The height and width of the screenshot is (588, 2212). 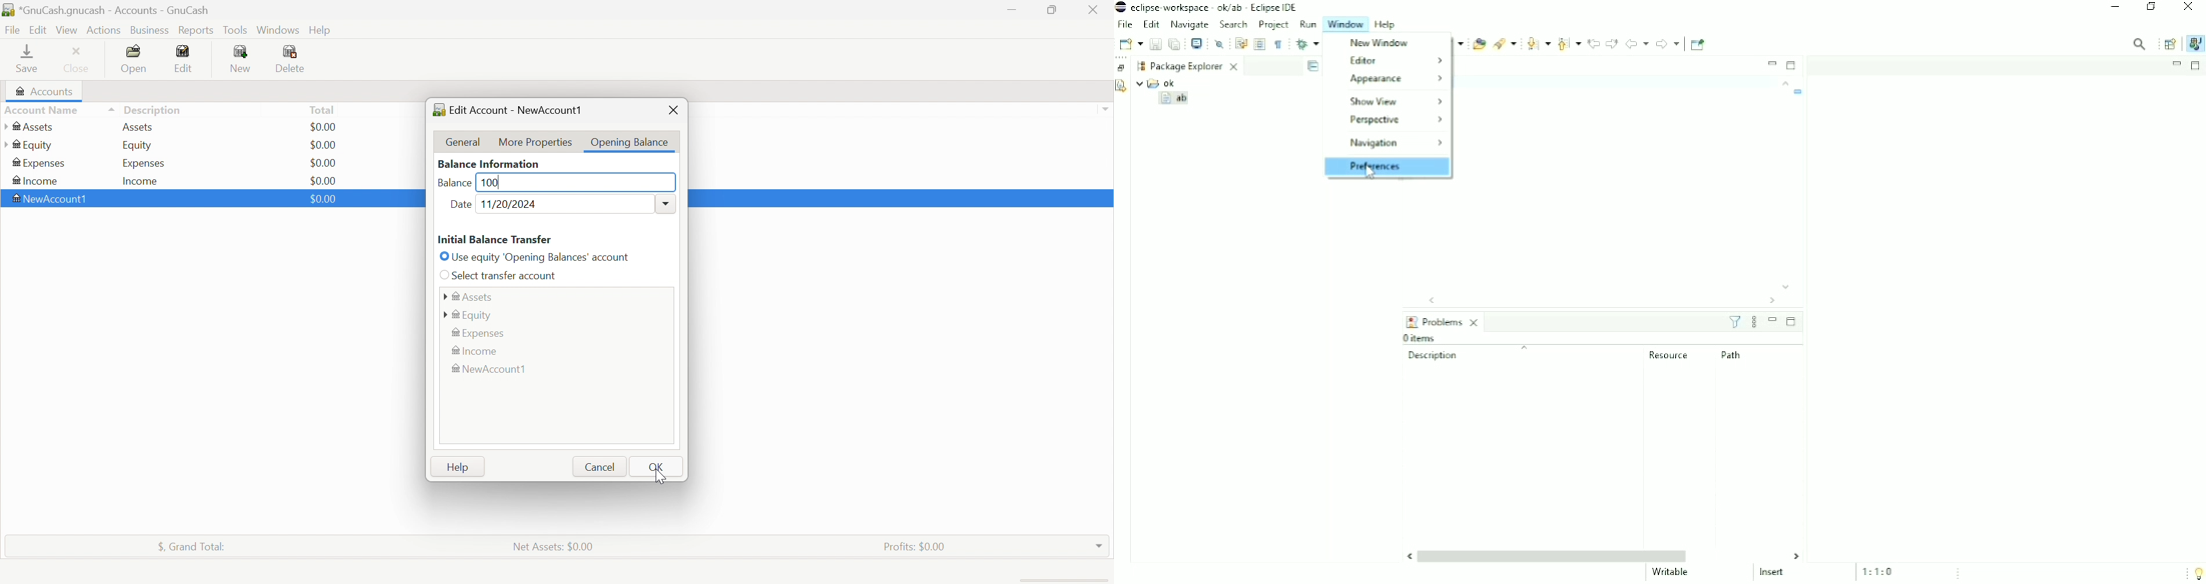 What do you see at coordinates (462, 206) in the screenshot?
I see `Date` at bounding box center [462, 206].